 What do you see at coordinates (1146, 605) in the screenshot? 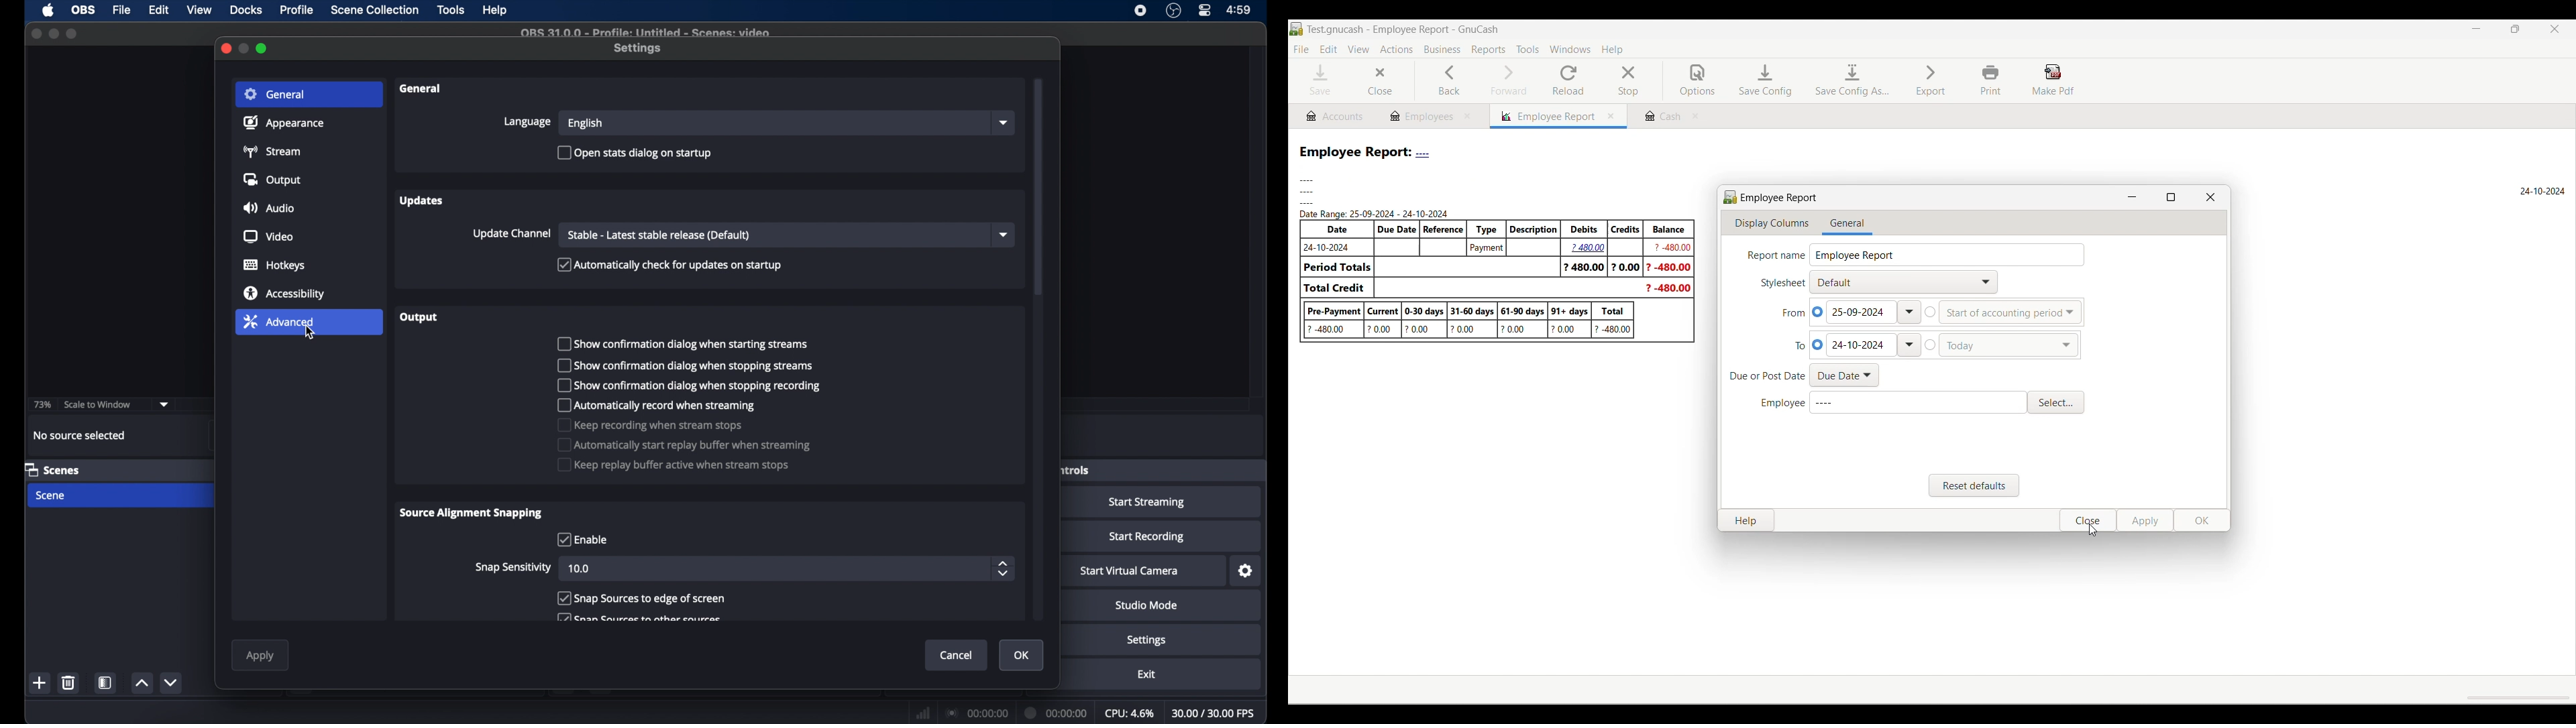
I see `studio mode` at bounding box center [1146, 605].